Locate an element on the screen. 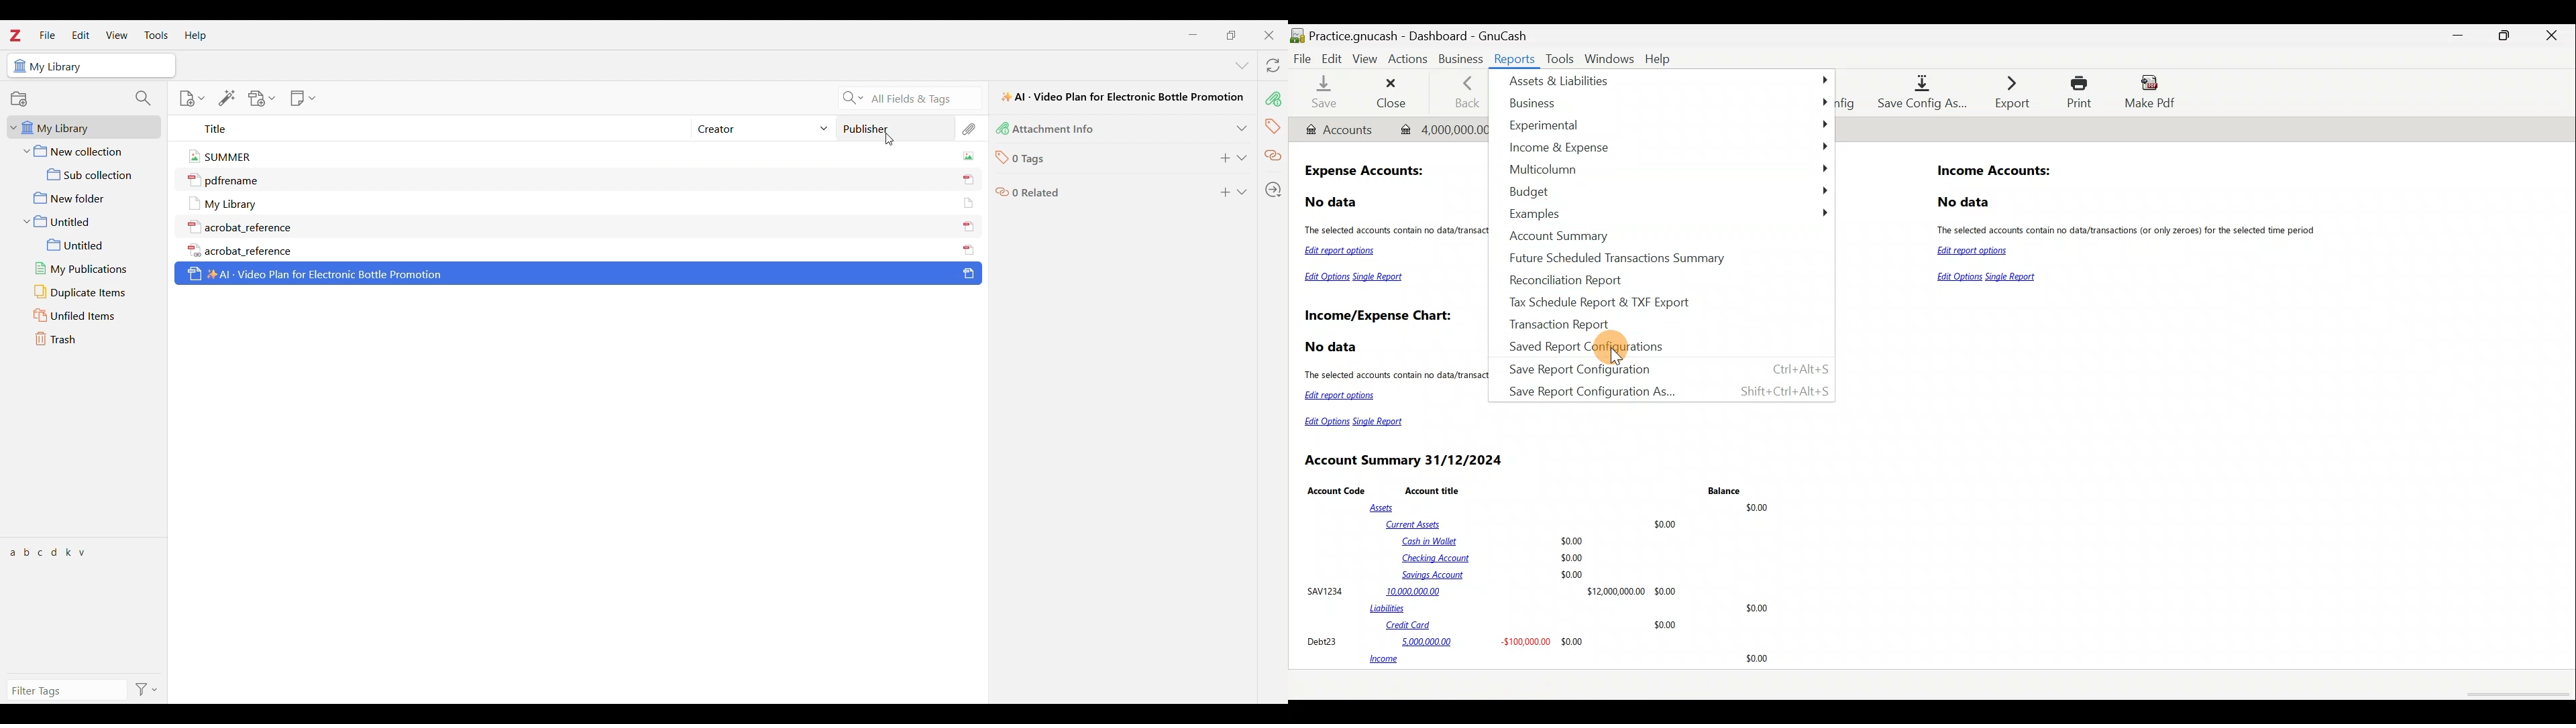  acrobat_reference  is located at coordinates (244, 229).